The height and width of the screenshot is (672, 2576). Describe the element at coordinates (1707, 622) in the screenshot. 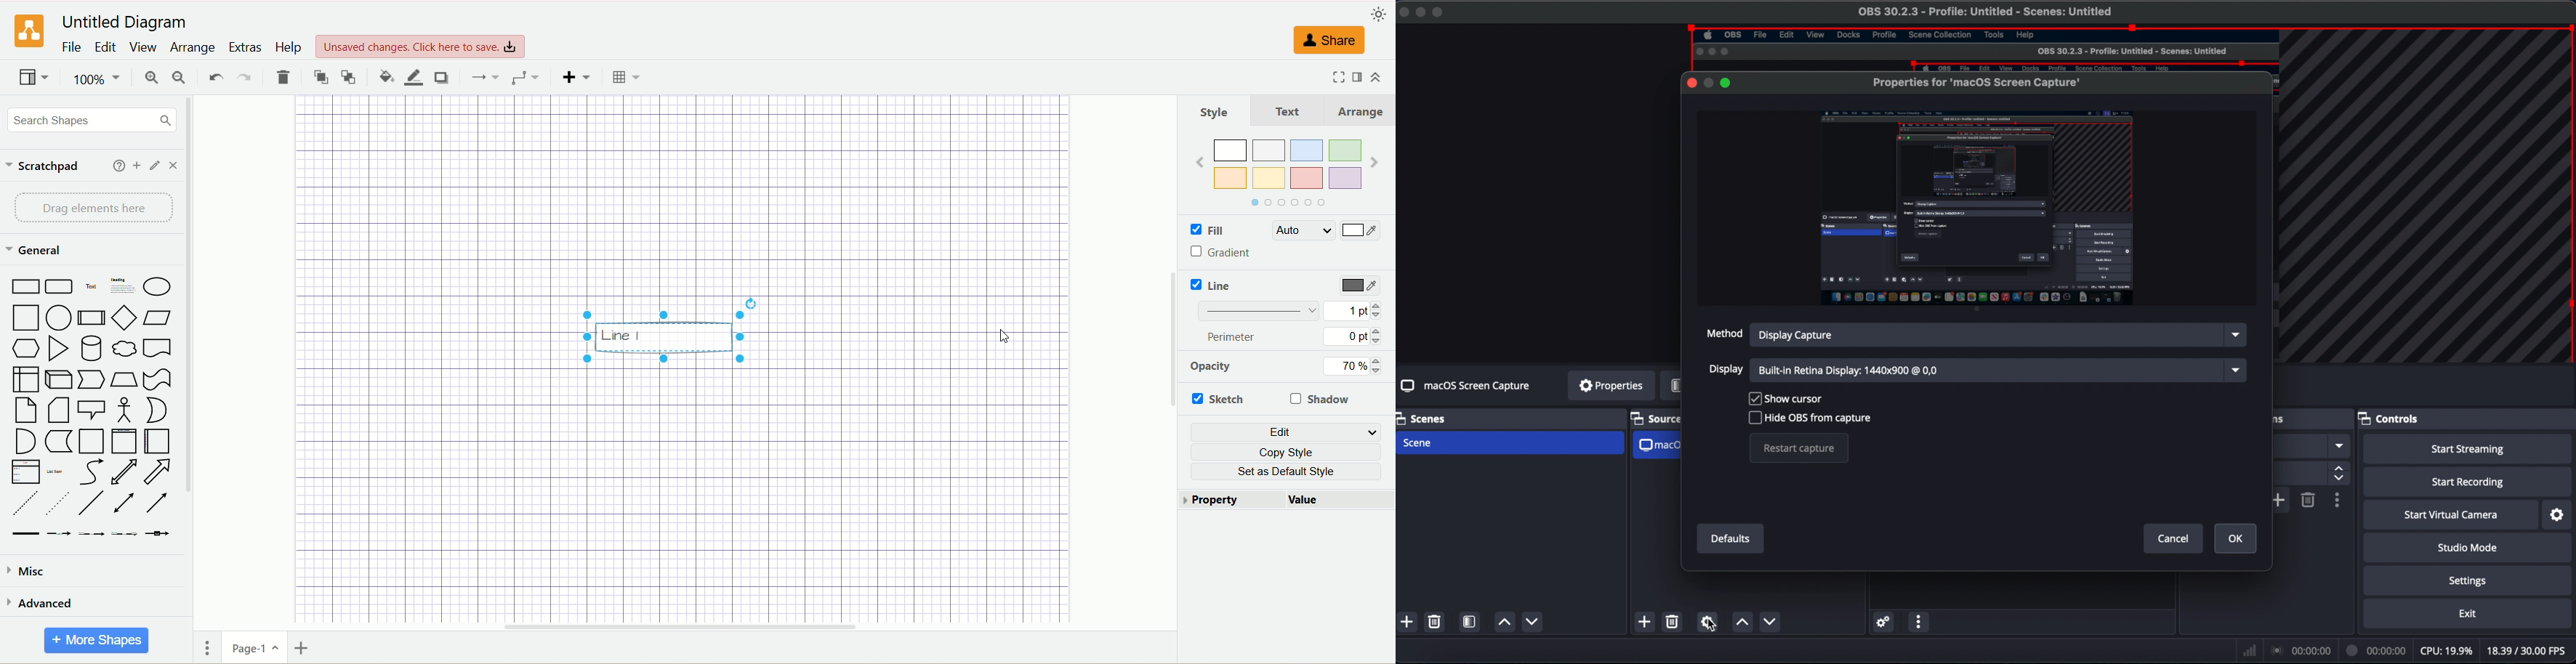

I see `source properties` at that location.